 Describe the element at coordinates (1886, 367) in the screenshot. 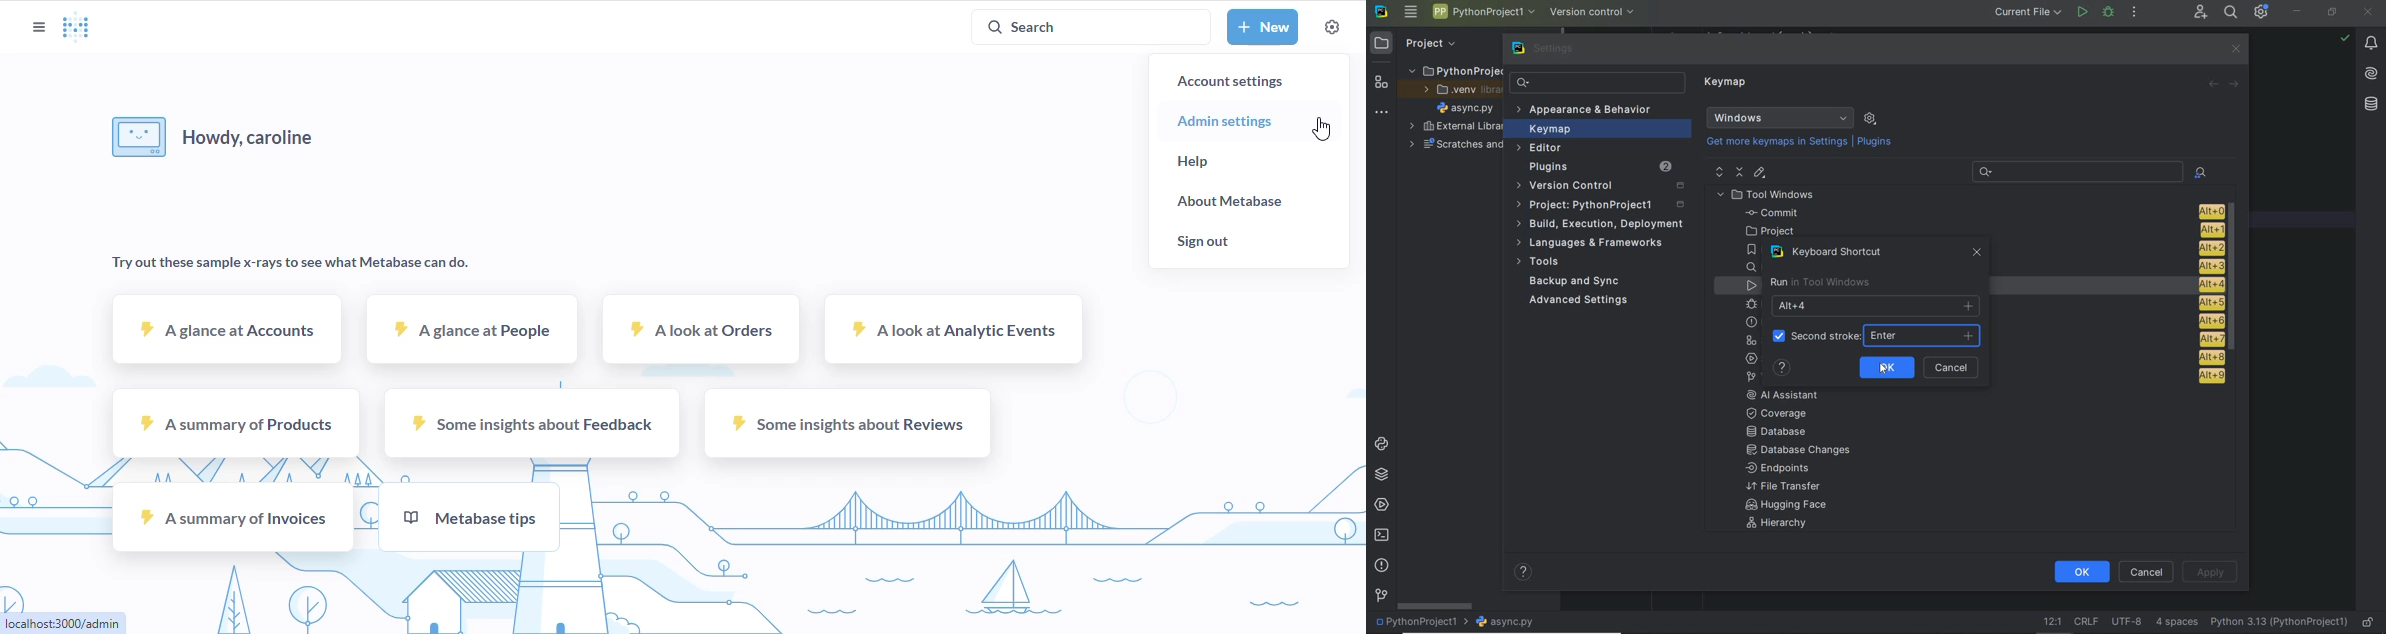

I see `OK` at that location.